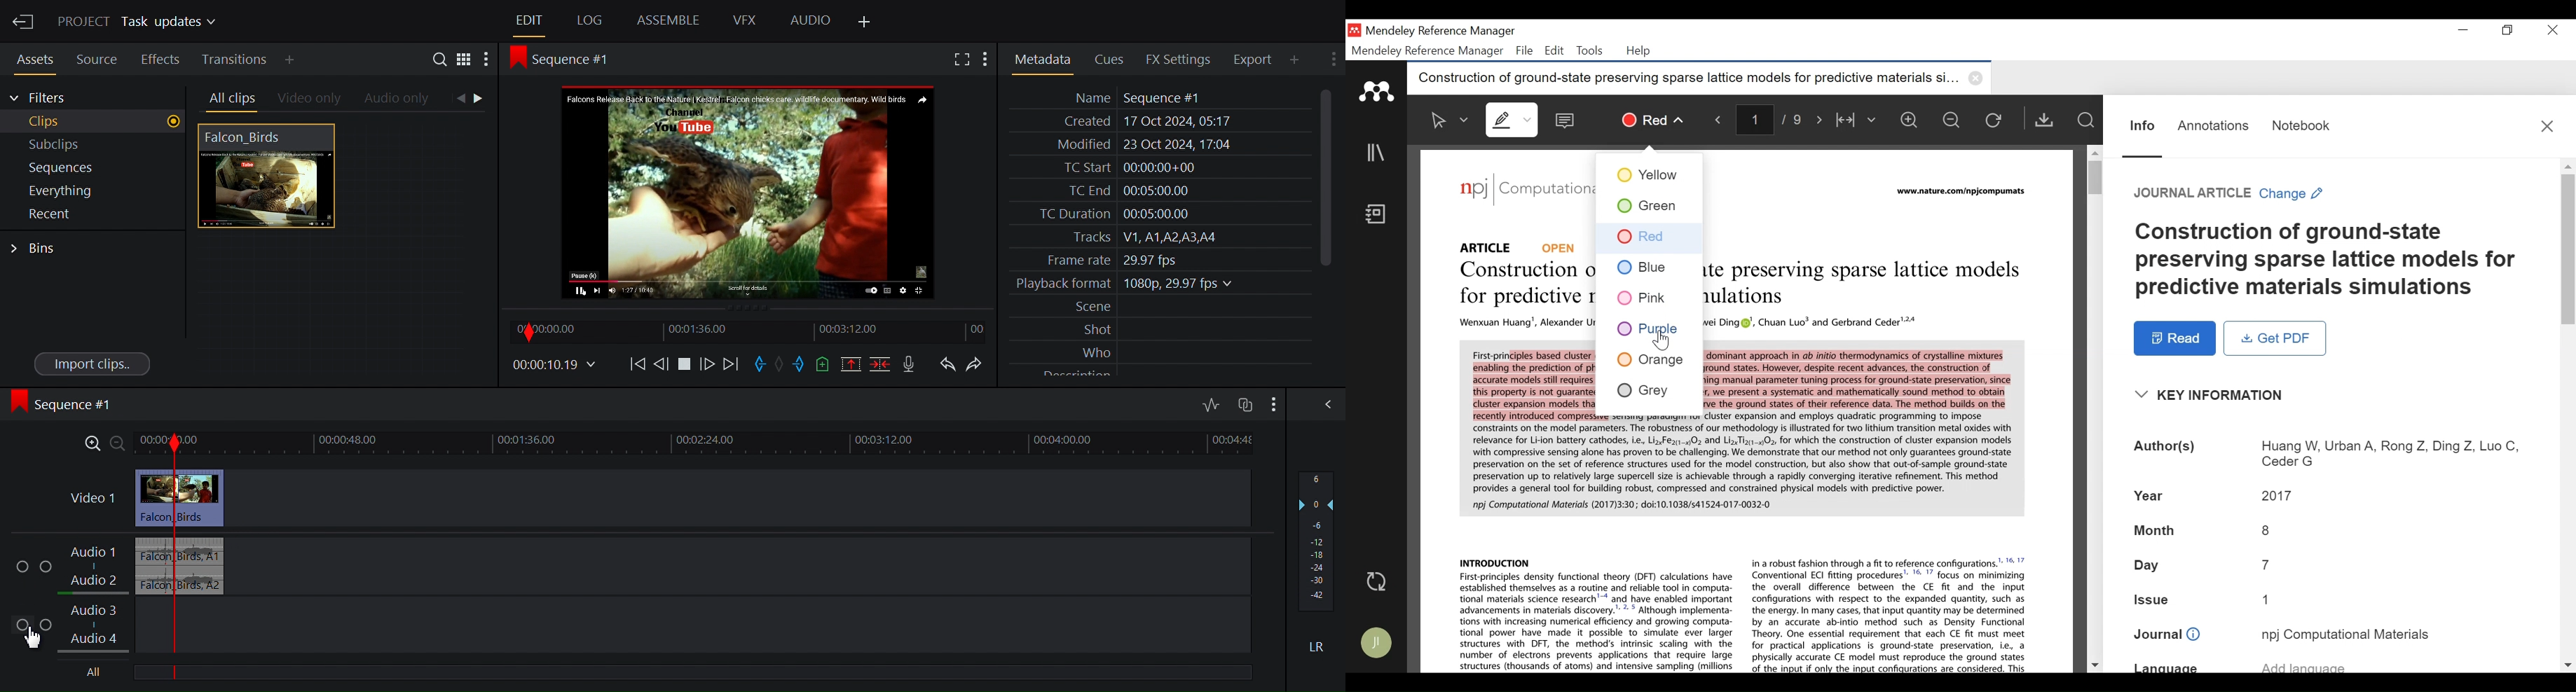  I want to click on Close, so click(2546, 126).